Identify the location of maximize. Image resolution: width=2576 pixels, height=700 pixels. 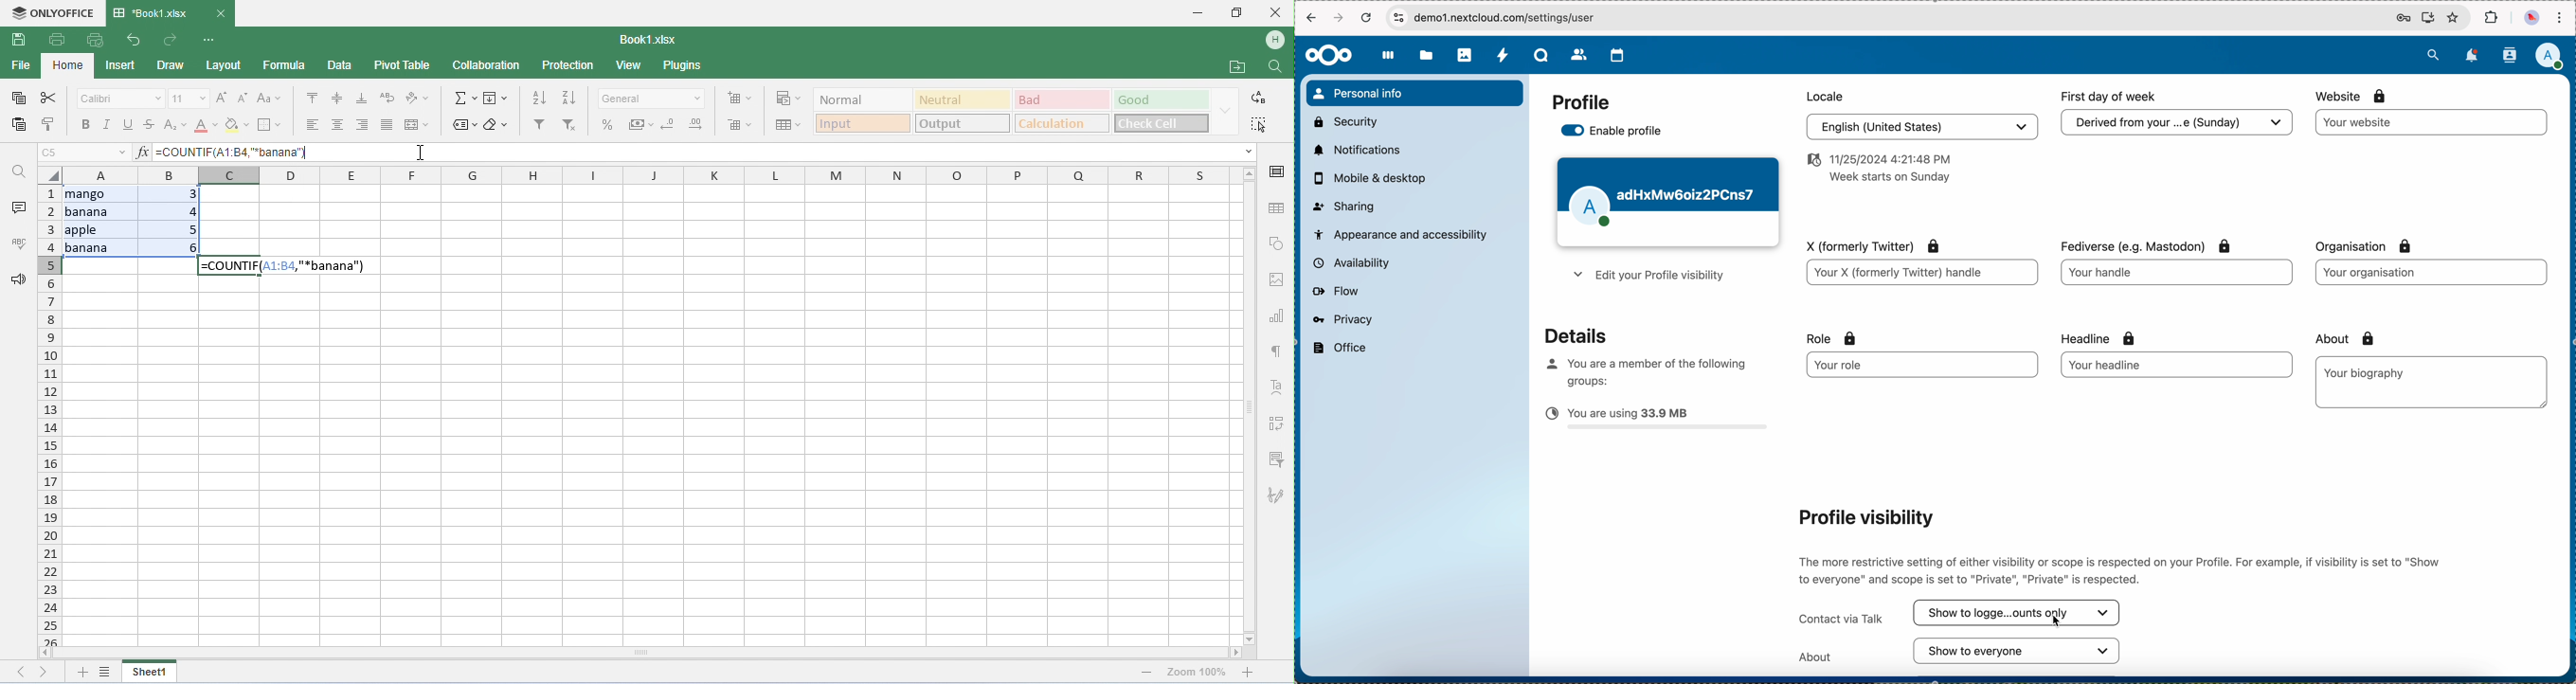
(1234, 12).